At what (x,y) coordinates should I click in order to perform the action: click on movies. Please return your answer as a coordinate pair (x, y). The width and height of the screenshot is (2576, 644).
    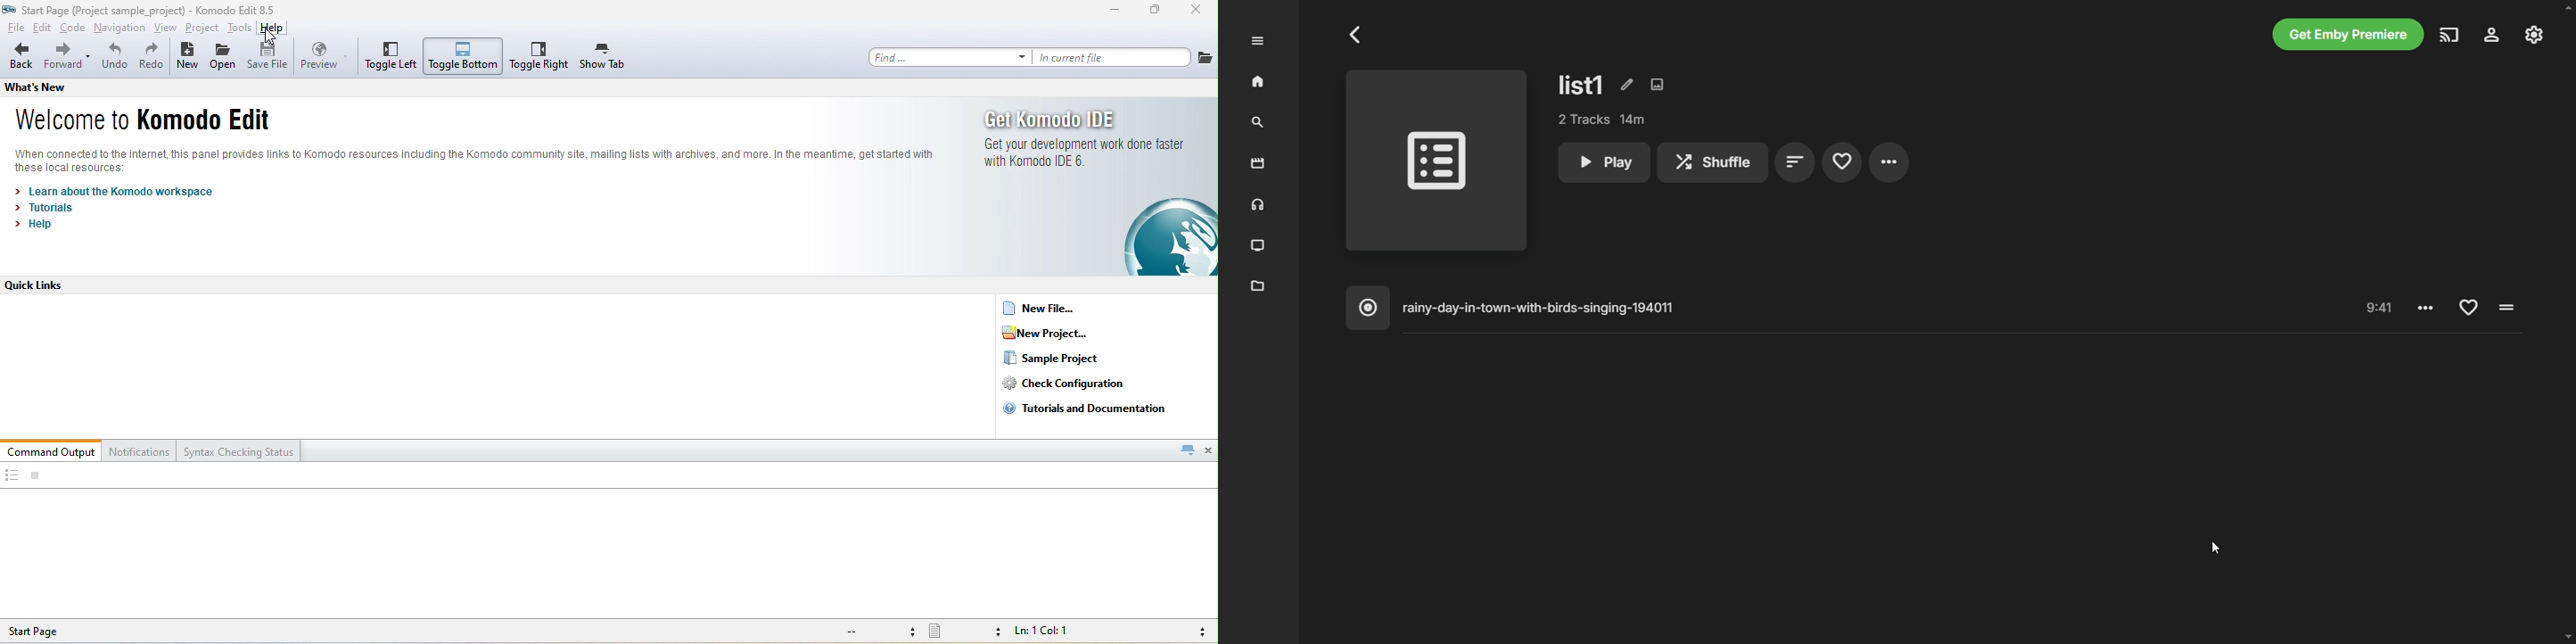
    Looking at the image, I should click on (1258, 164).